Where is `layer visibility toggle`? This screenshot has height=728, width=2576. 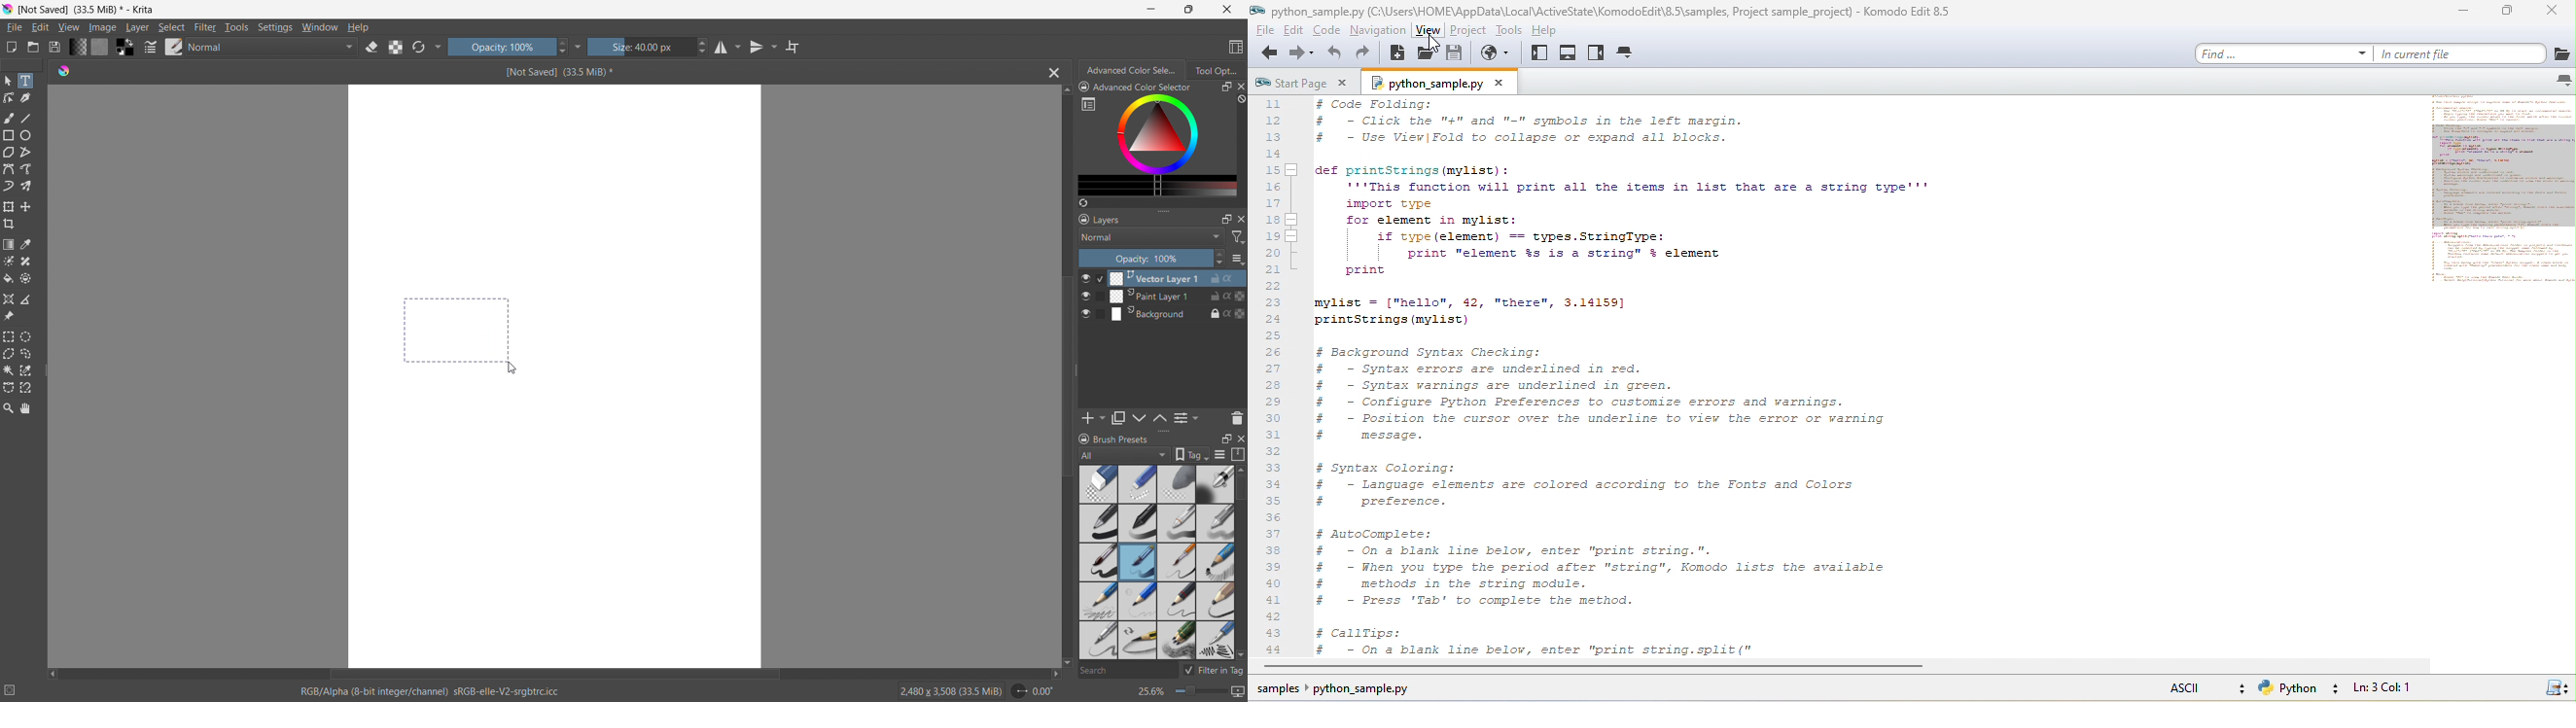
layer visibility toggle is located at coordinates (1086, 296).